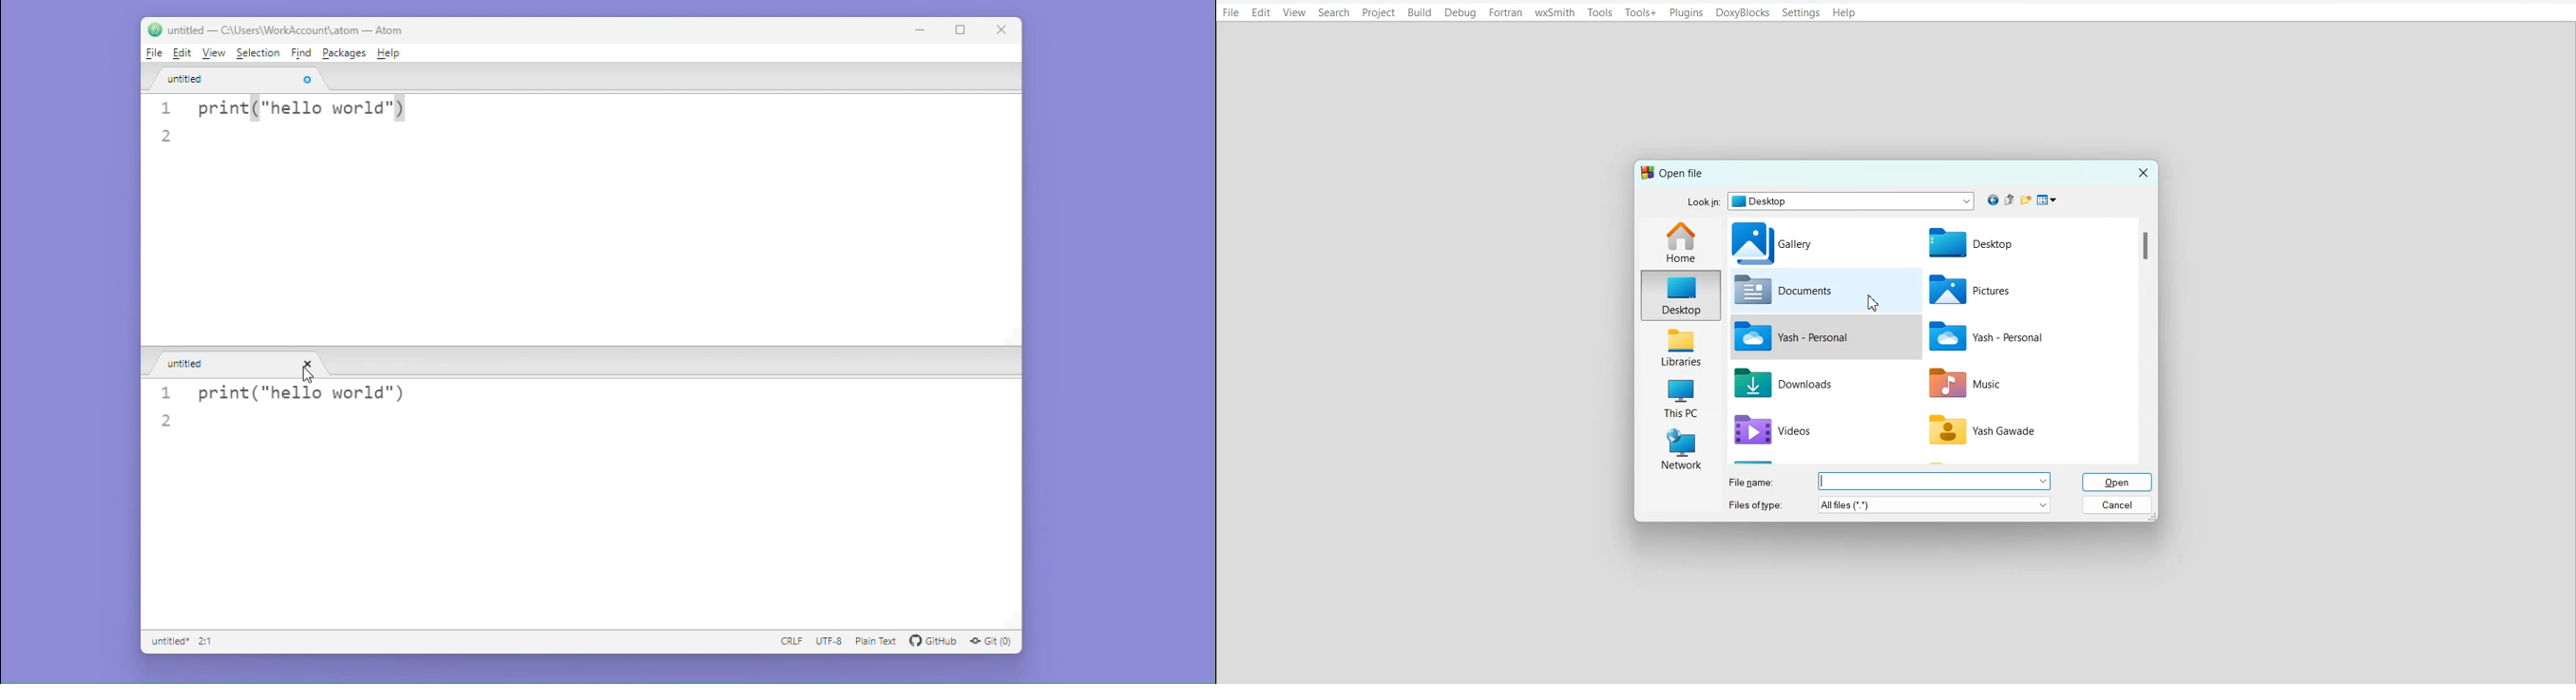  Describe the element at coordinates (1821, 243) in the screenshot. I see `Gallery` at that location.